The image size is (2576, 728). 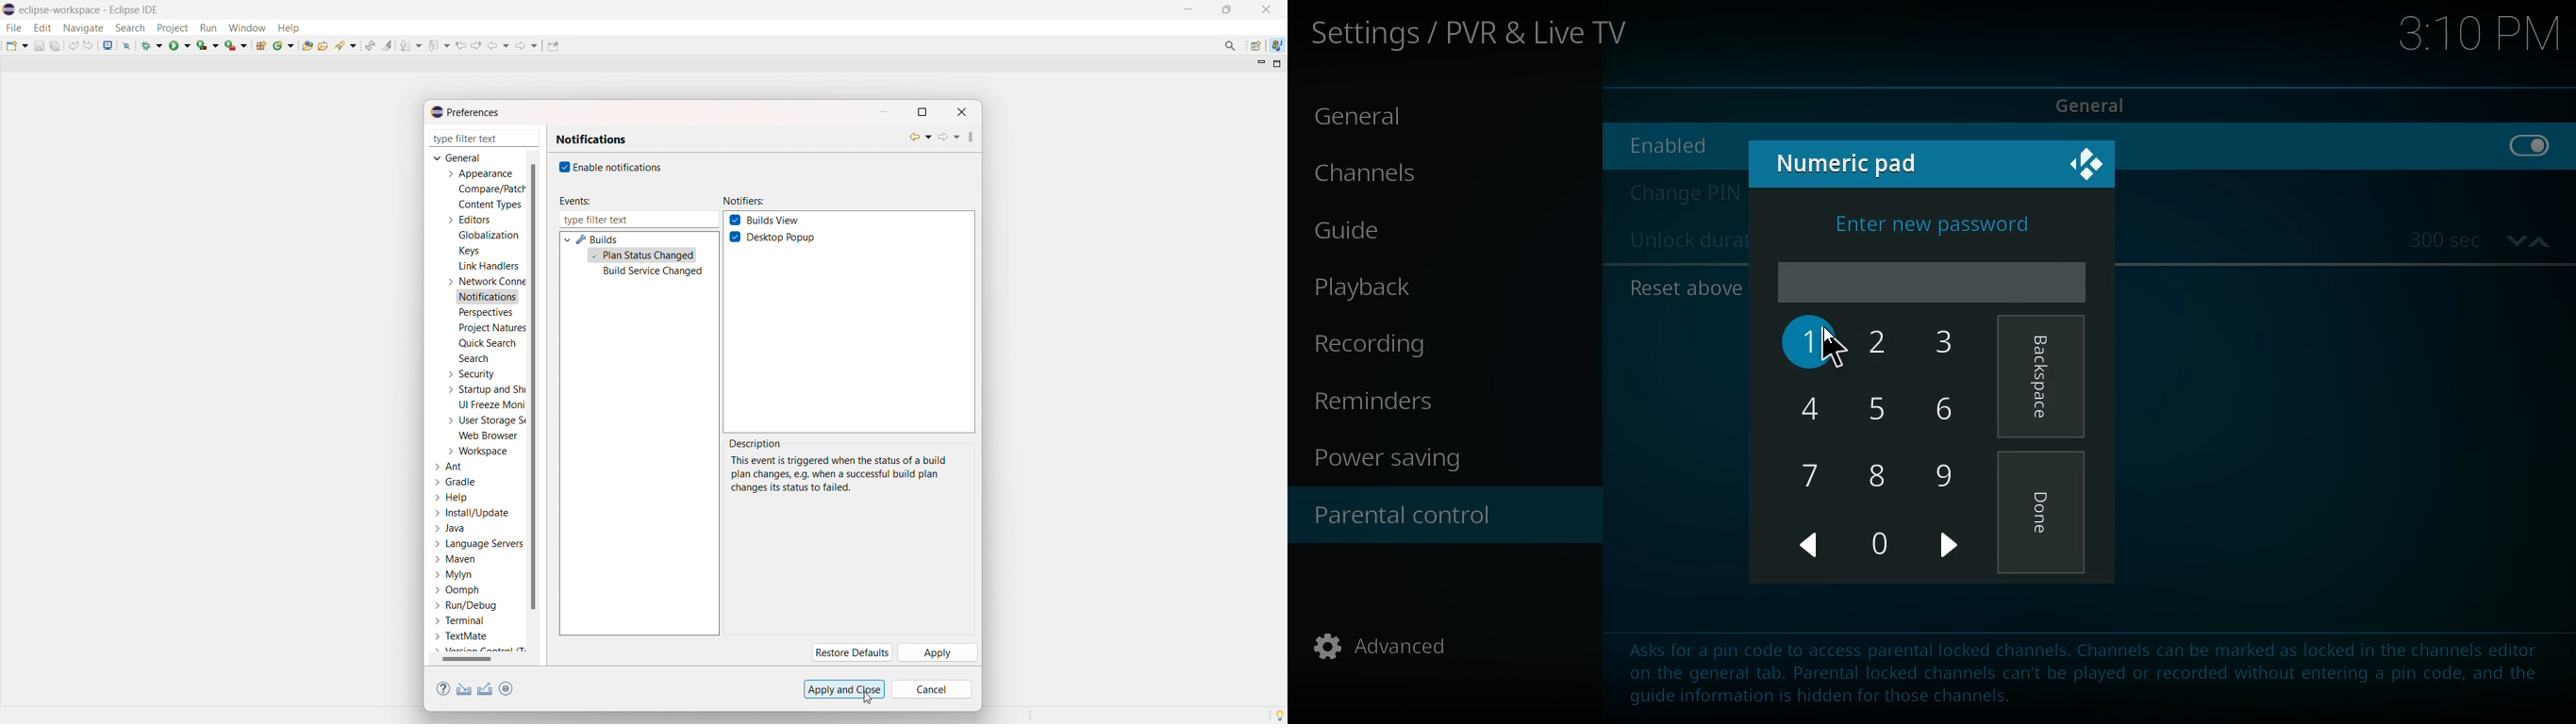 What do you see at coordinates (1400, 461) in the screenshot?
I see `power saving` at bounding box center [1400, 461].